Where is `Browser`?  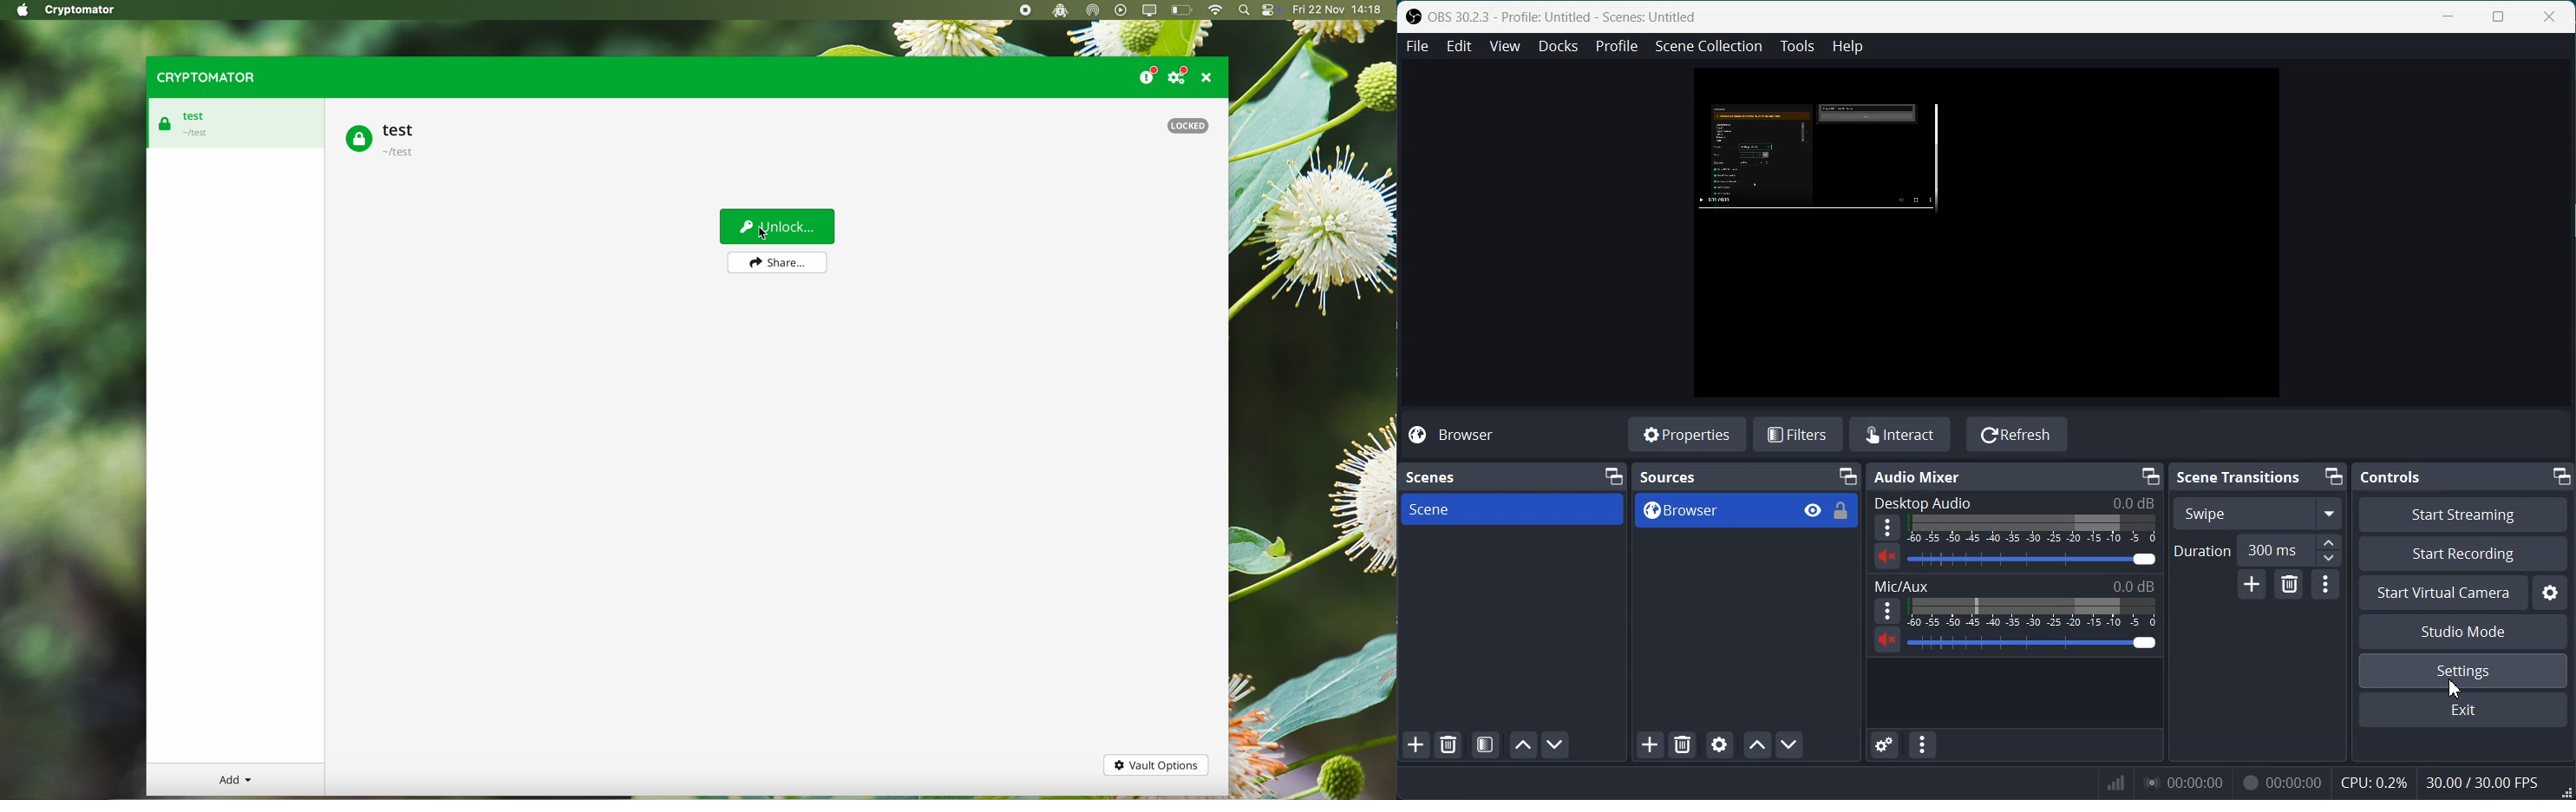 Browser is located at coordinates (1466, 436).